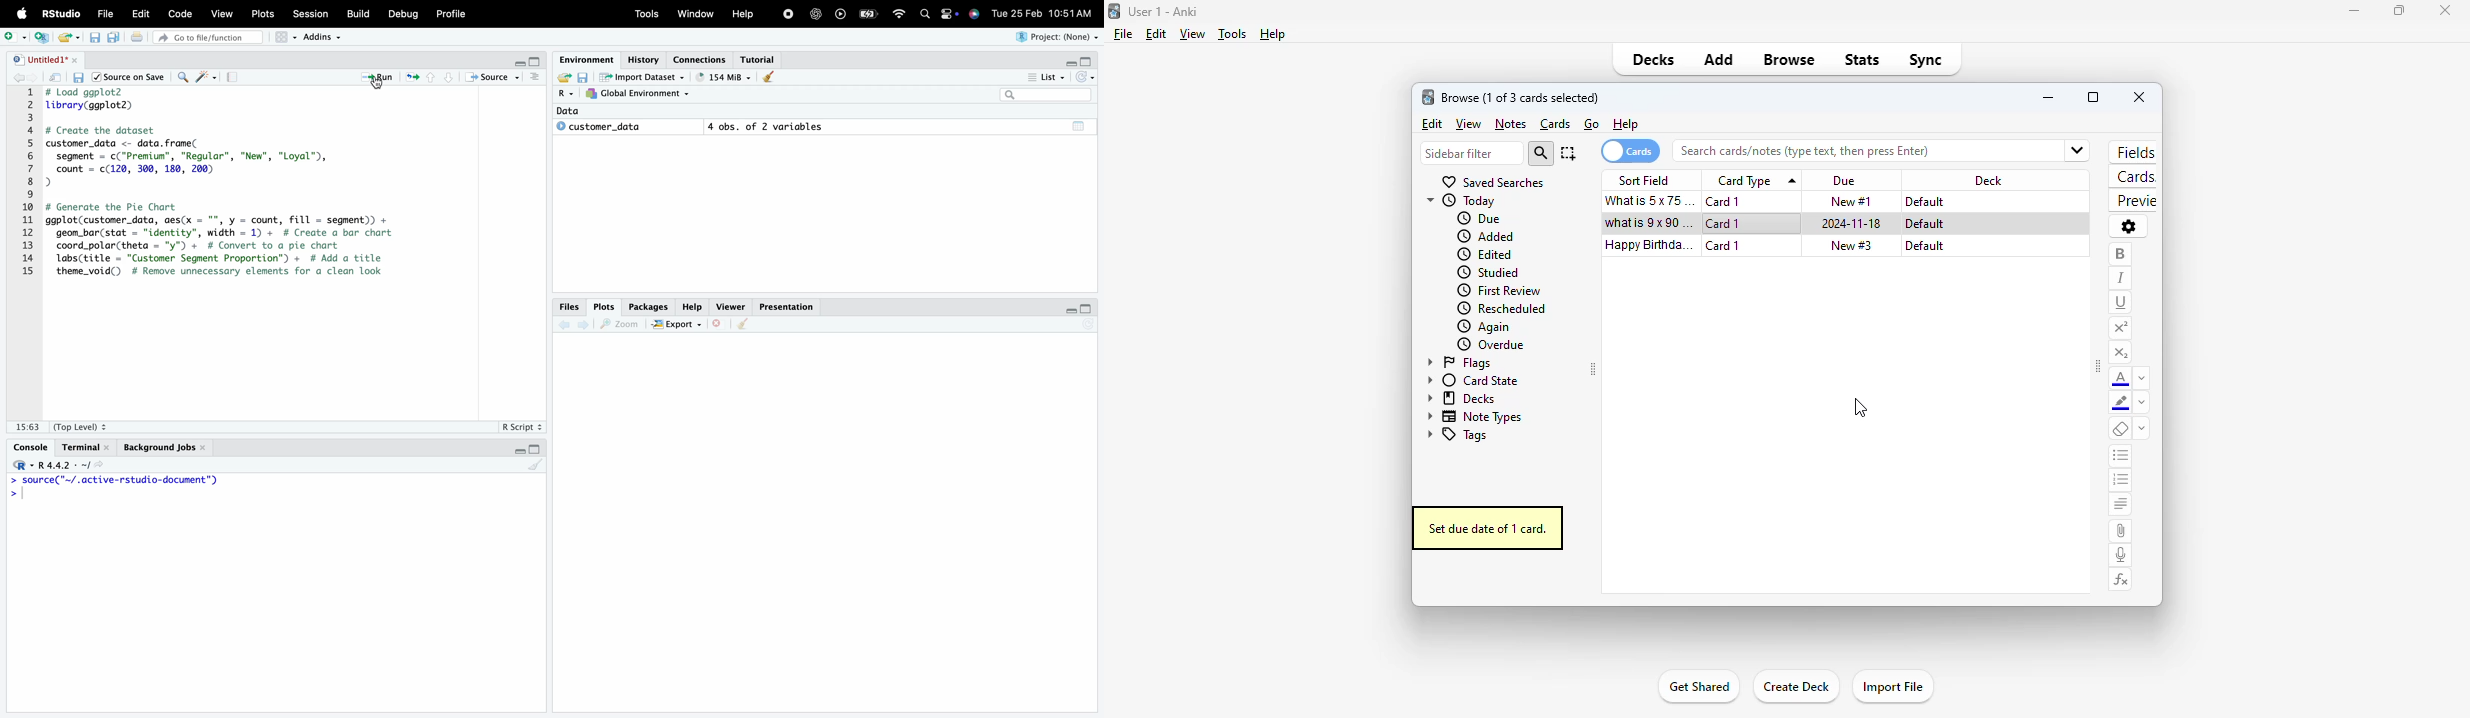  I want to click on text color, so click(2123, 378).